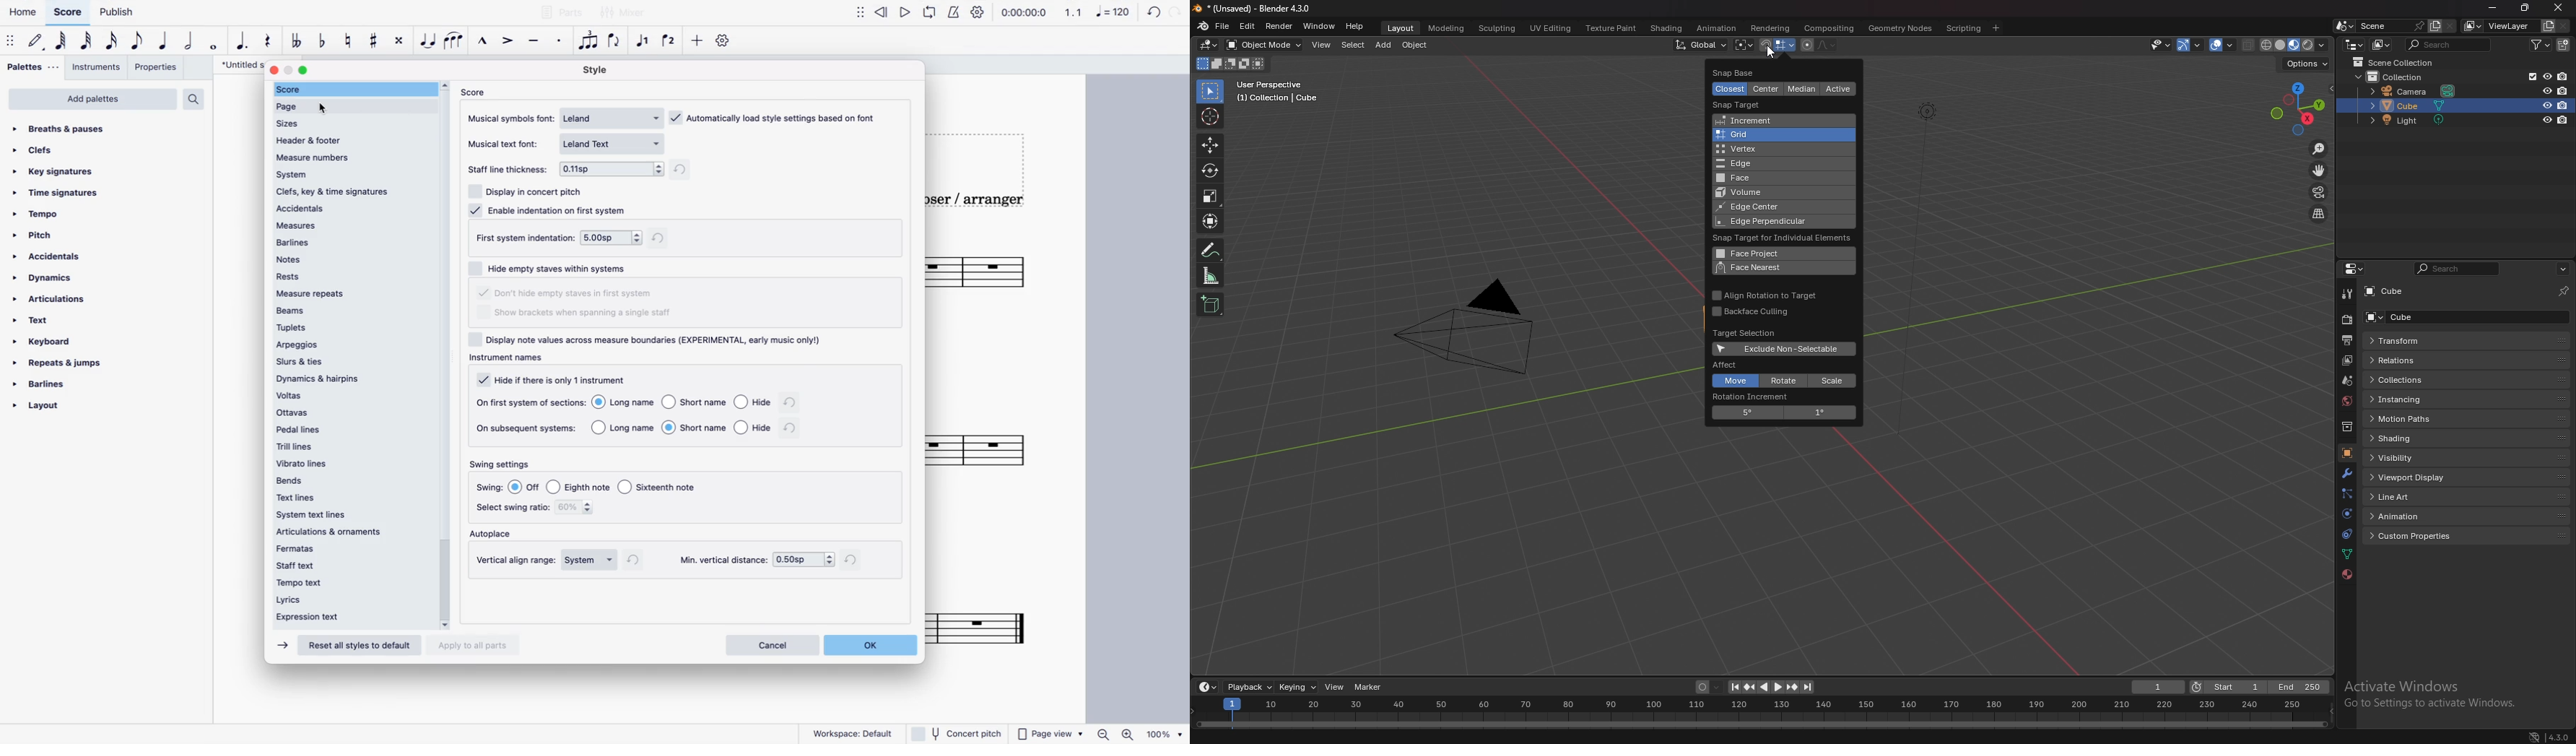  Describe the element at coordinates (86, 42) in the screenshot. I see `32nd note` at that location.